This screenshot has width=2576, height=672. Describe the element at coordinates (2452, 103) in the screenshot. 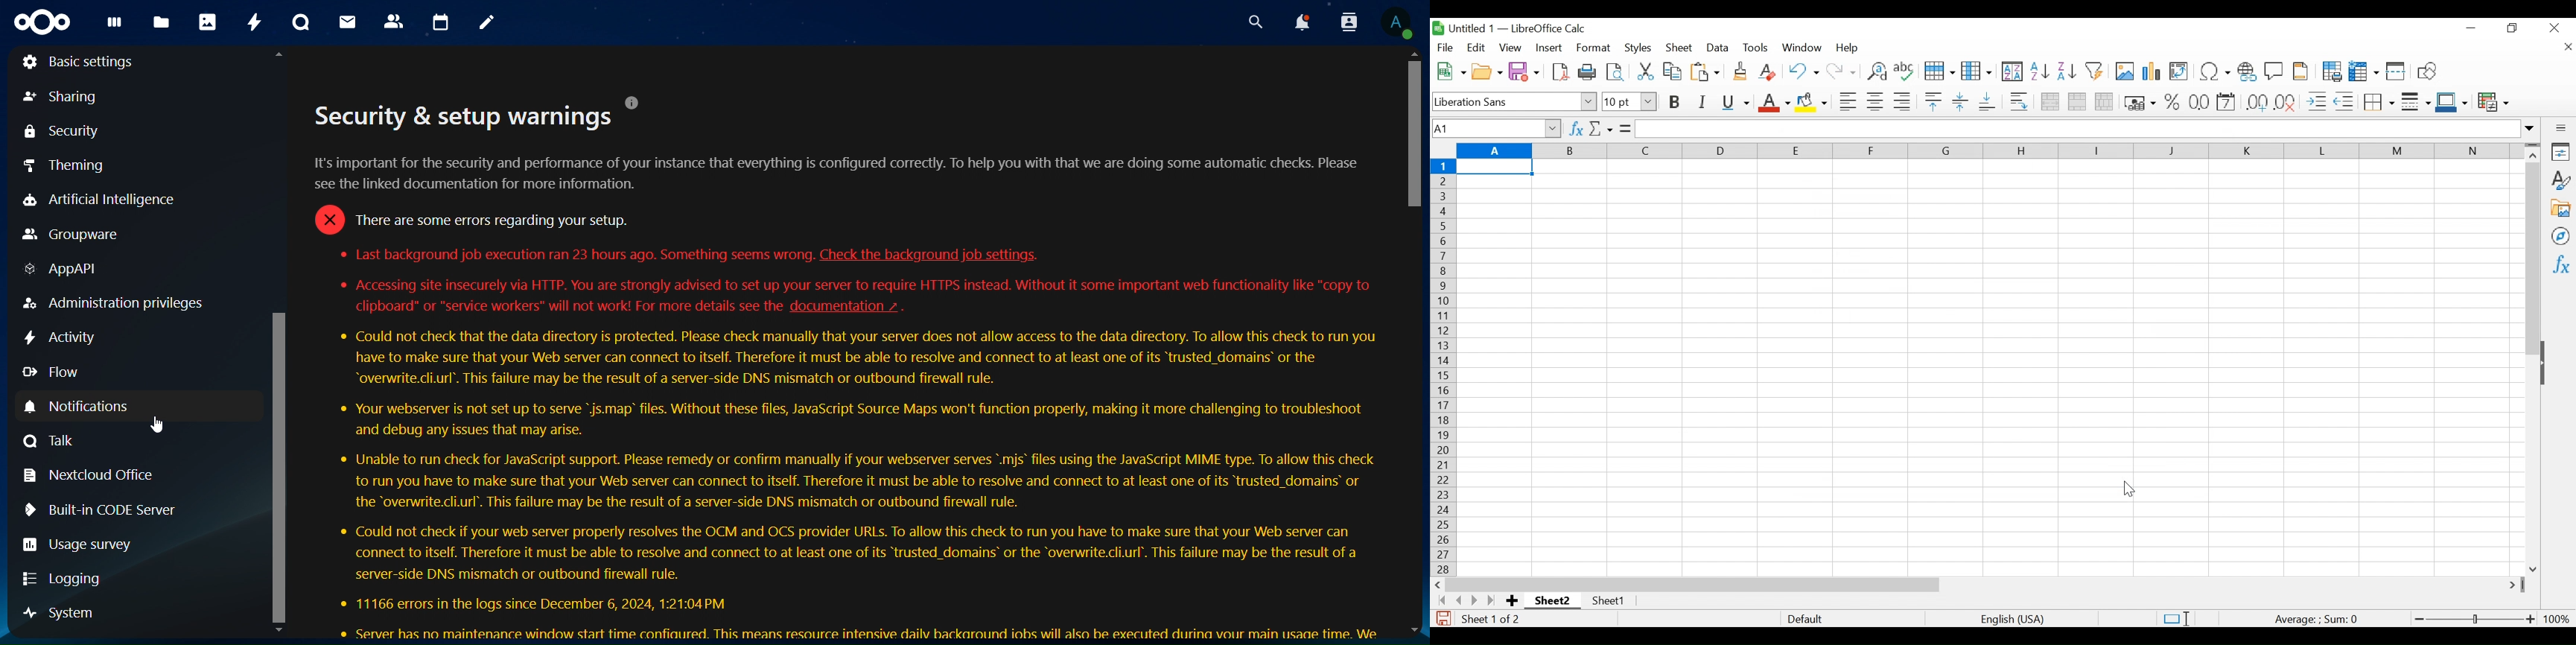

I see `Border Color` at that location.